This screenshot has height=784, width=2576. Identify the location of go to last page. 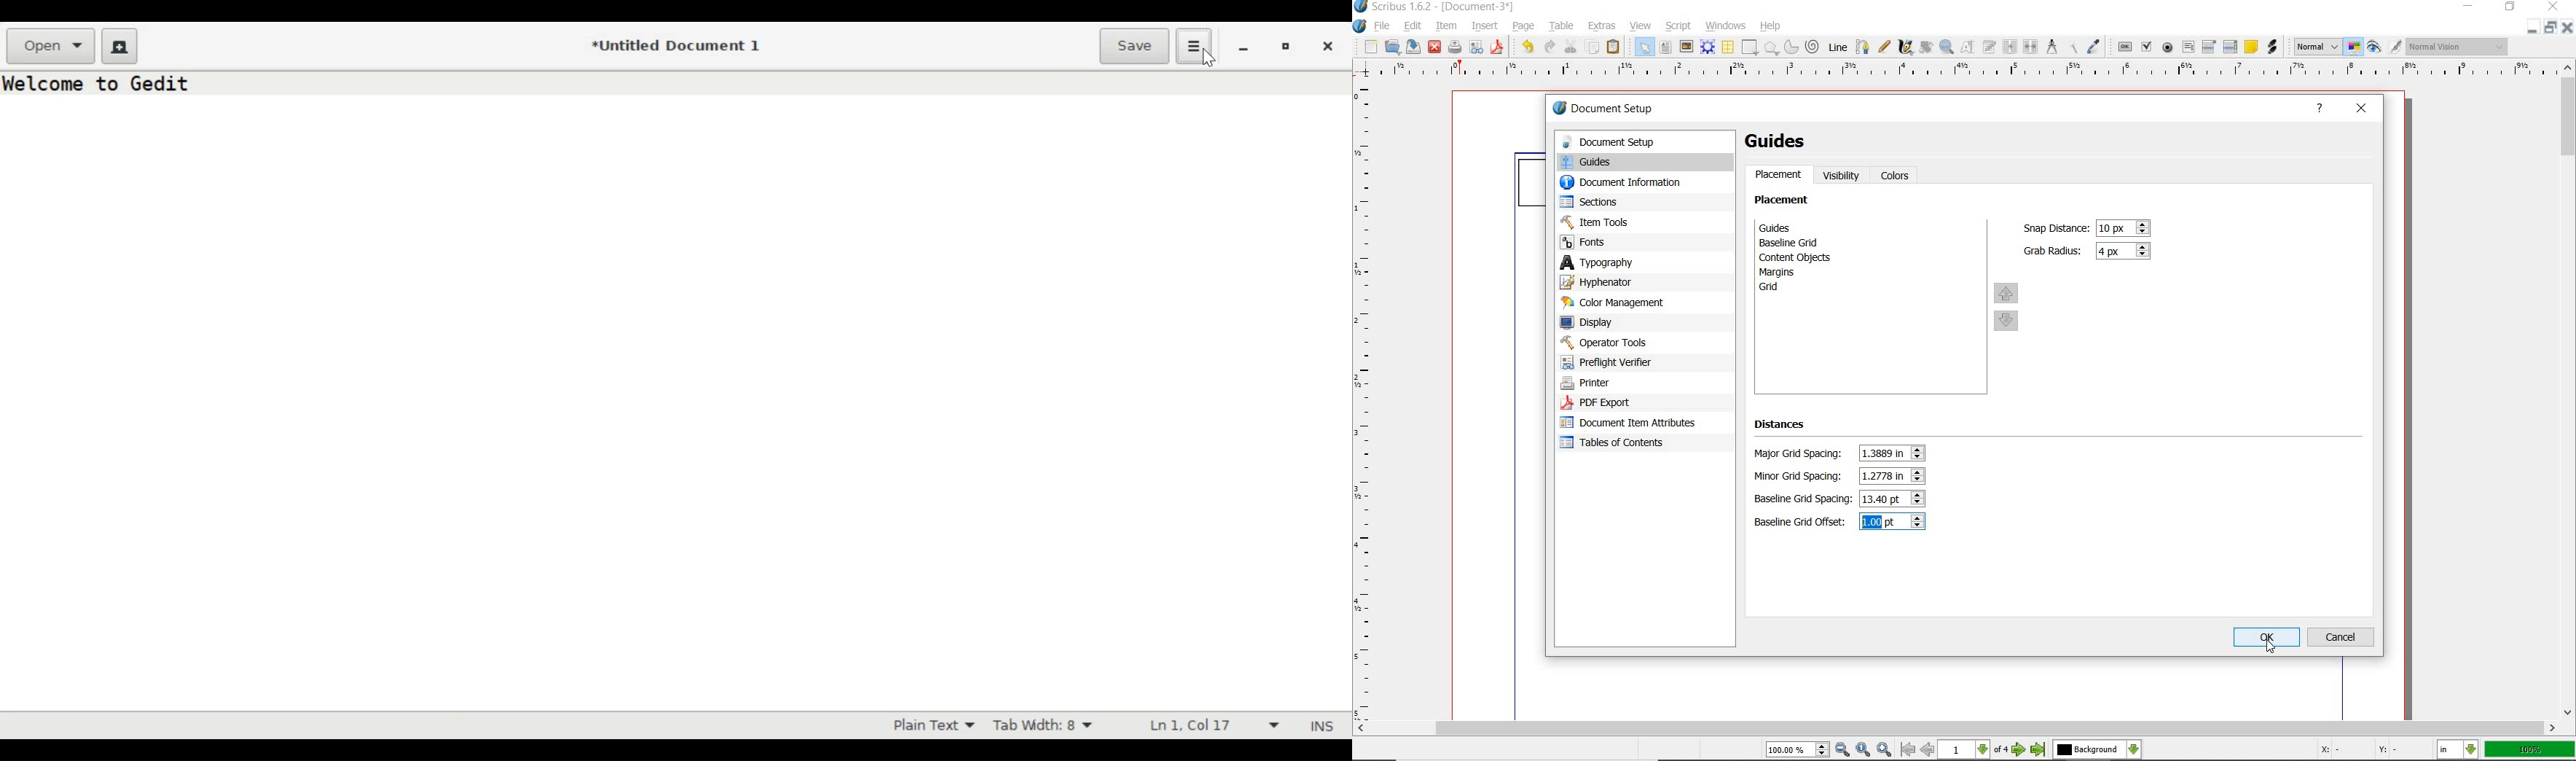
(2038, 750).